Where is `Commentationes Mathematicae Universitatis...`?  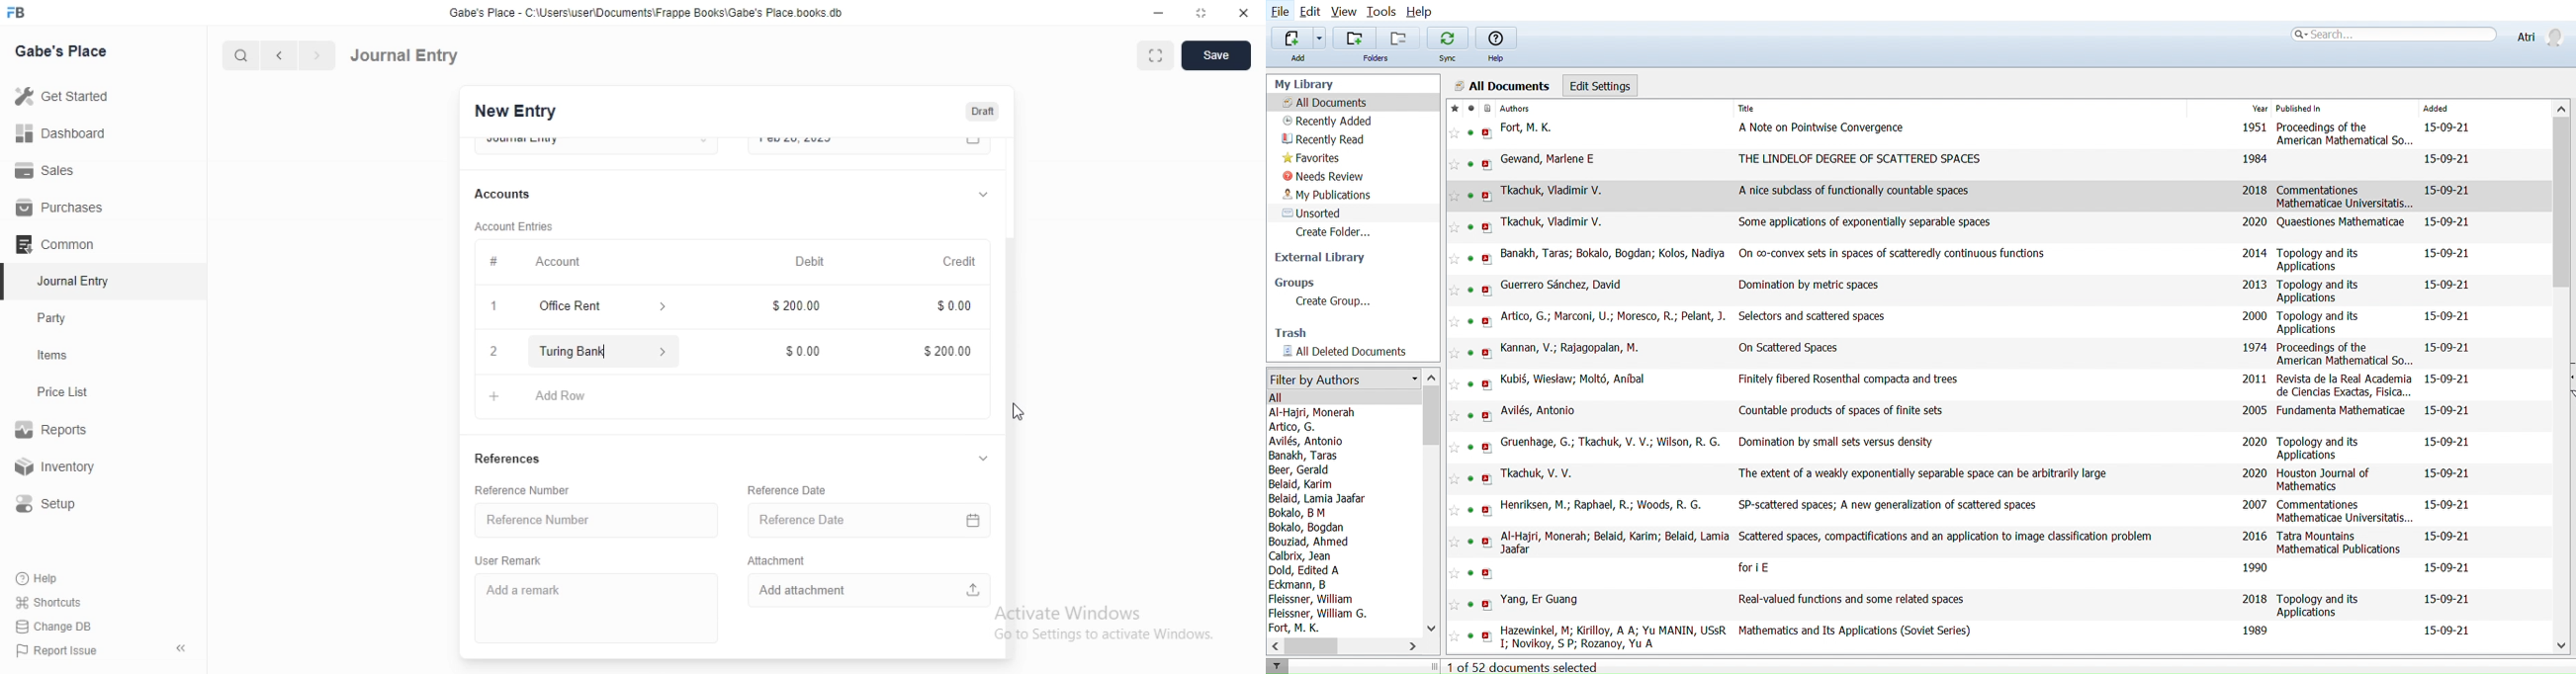 Commentationes Mathematicae Universitatis... is located at coordinates (2346, 197).